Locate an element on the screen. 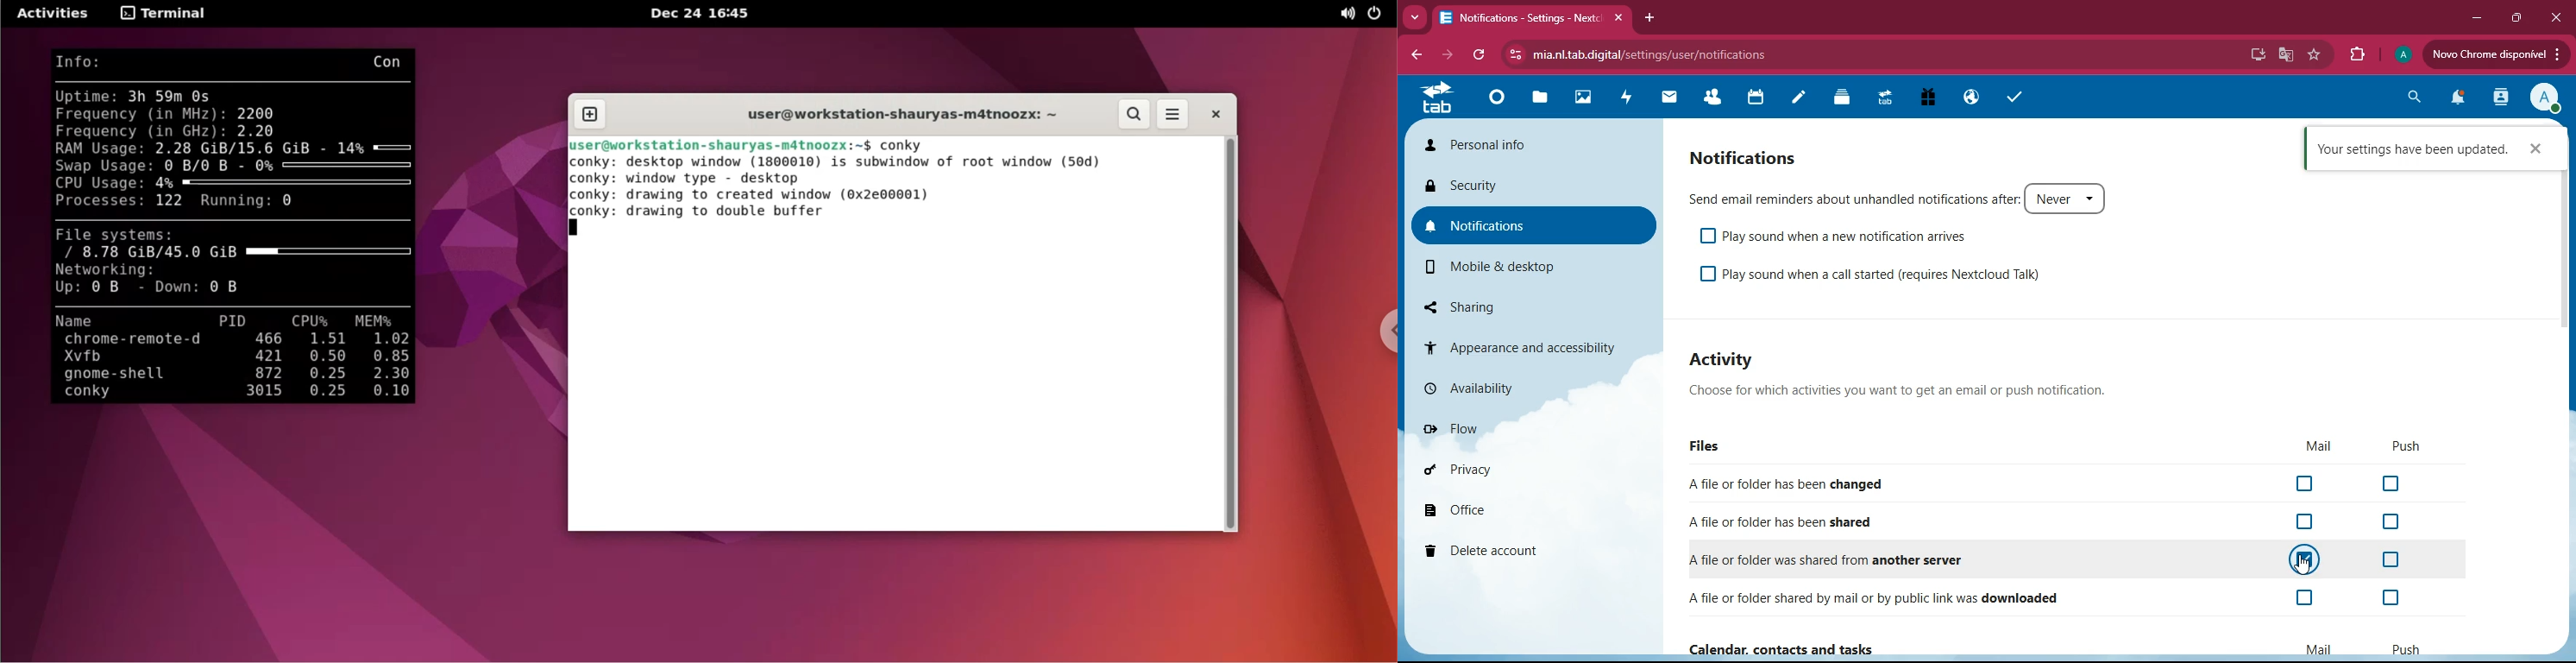  gift is located at coordinates (1925, 98).